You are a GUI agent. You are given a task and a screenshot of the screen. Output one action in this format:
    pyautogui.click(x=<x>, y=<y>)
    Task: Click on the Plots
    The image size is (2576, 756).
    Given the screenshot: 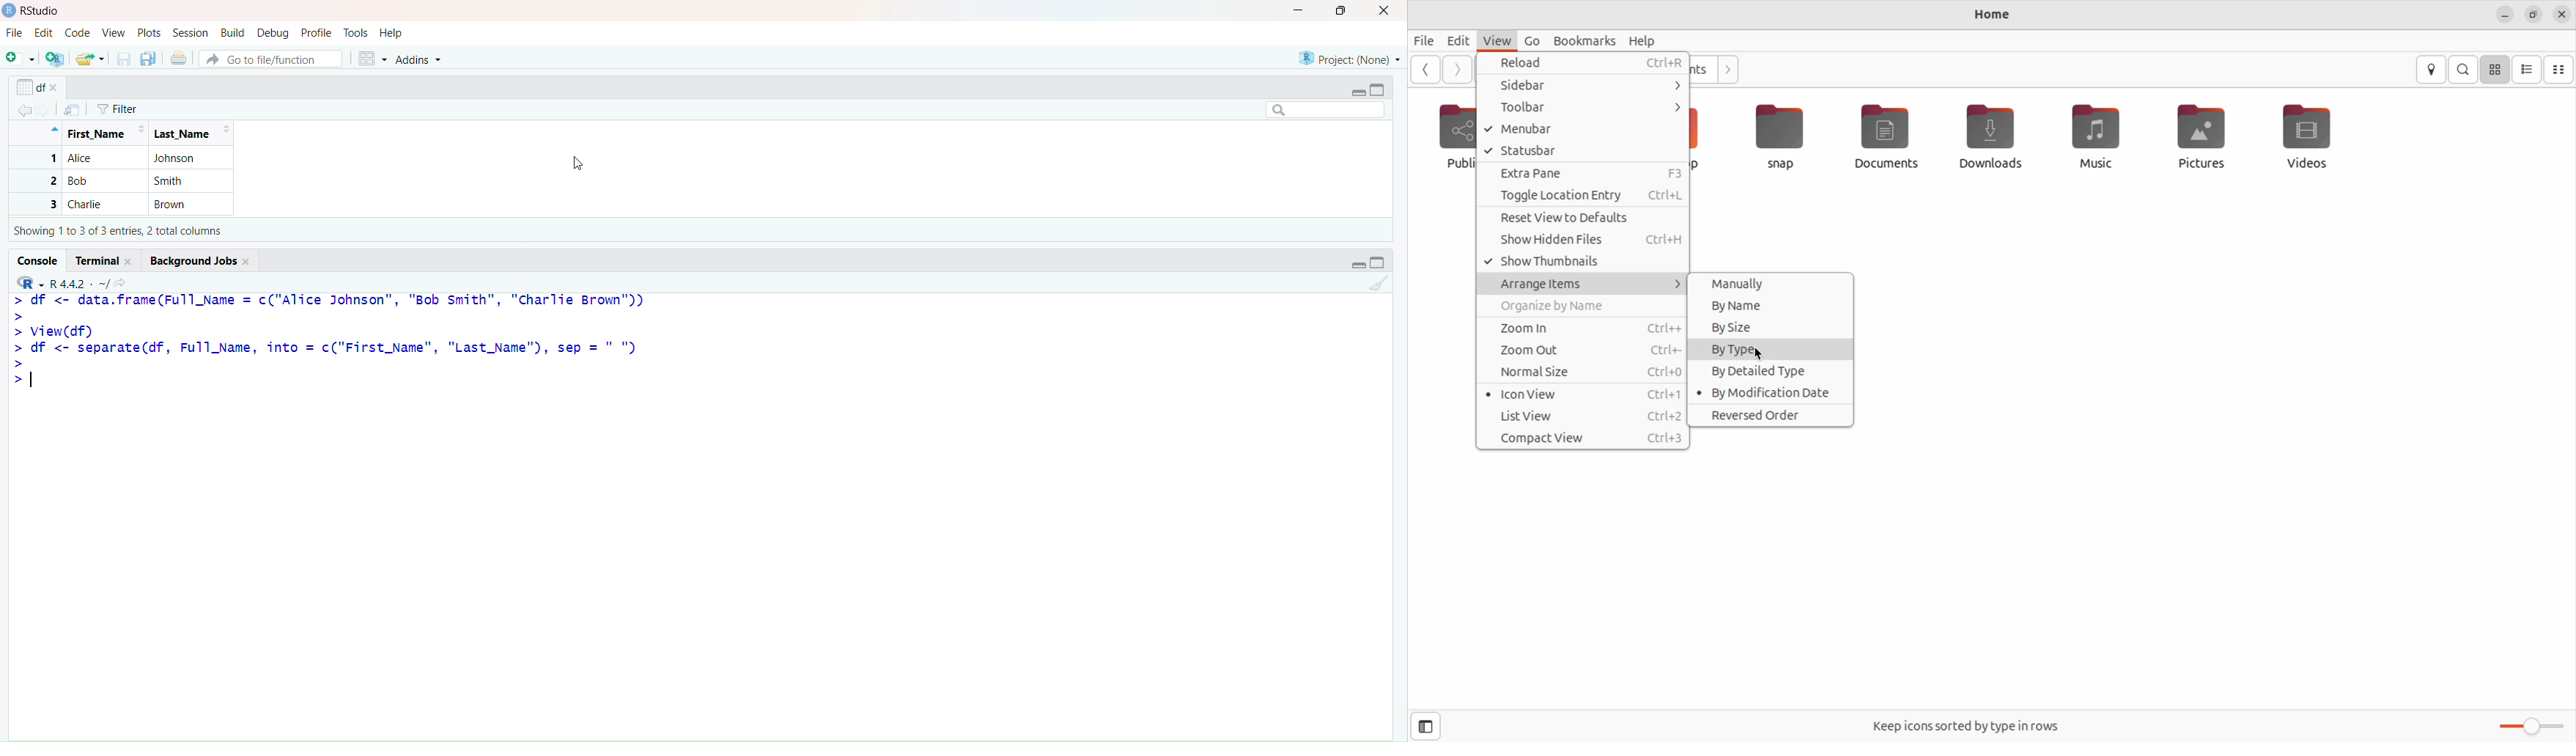 What is the action you would take?
    pyautogui.click(x=152, y=32)
    